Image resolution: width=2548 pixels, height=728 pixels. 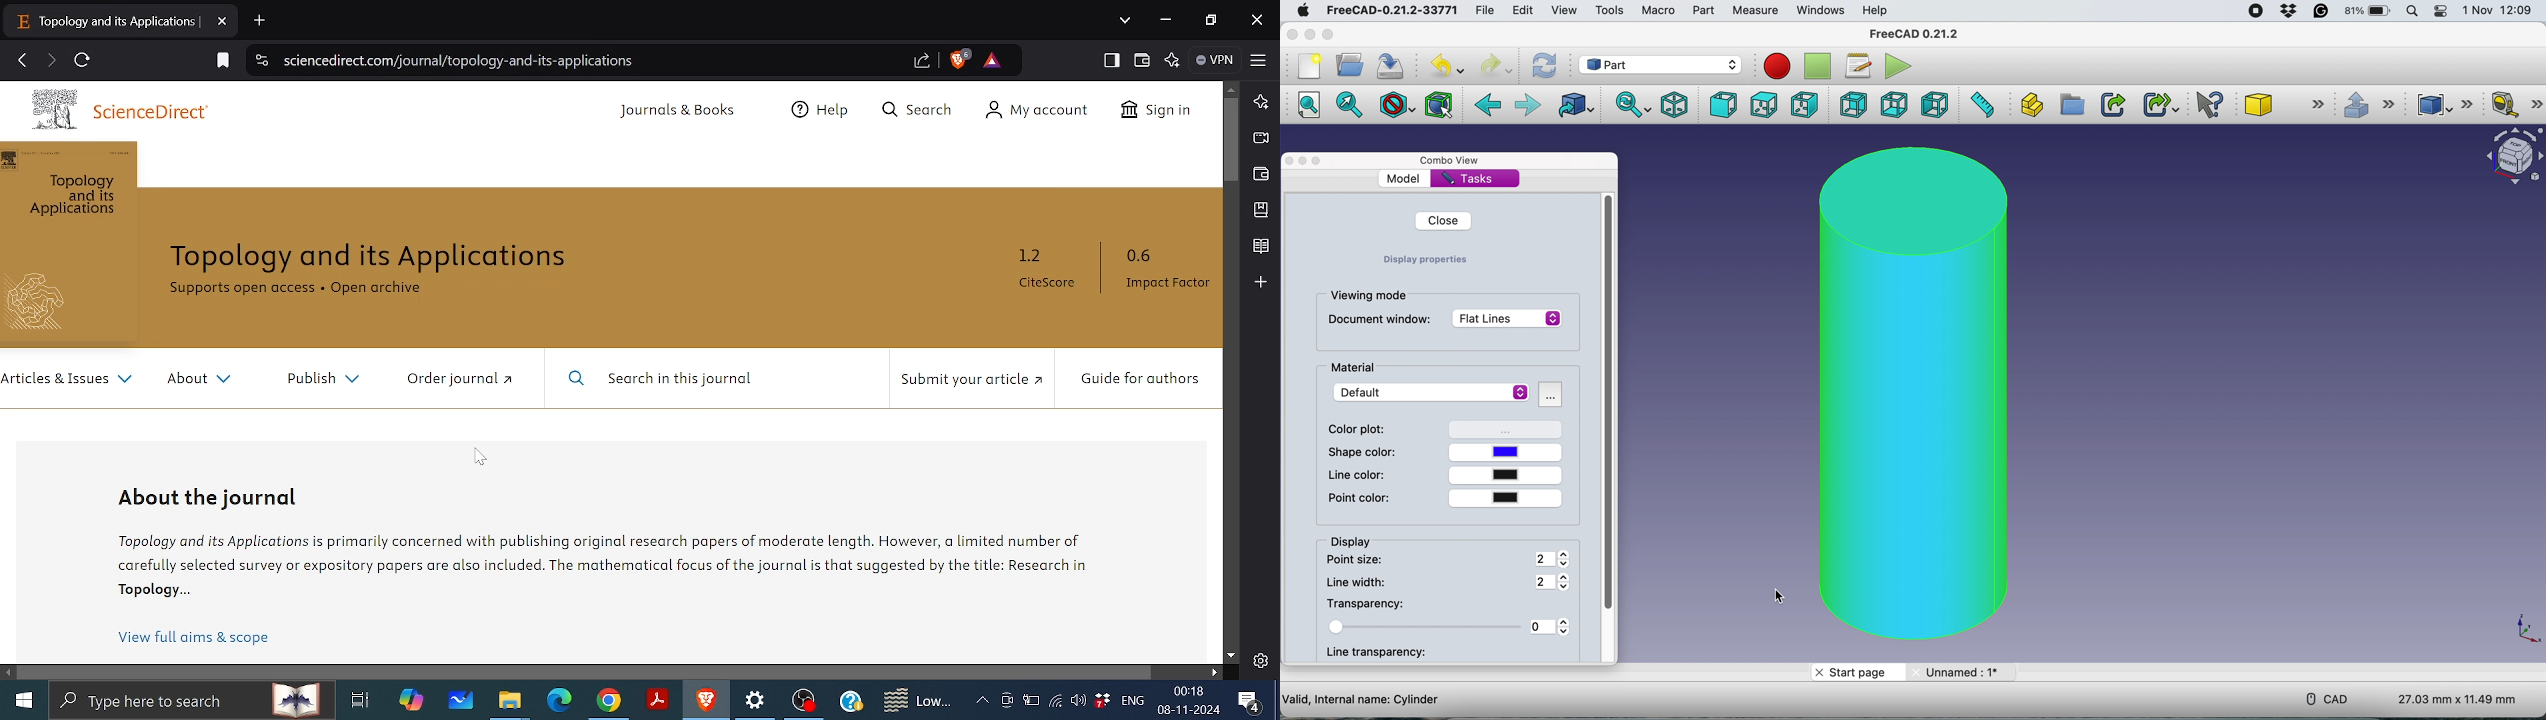 I want to click on shape color, so click(x=1426, y=452).